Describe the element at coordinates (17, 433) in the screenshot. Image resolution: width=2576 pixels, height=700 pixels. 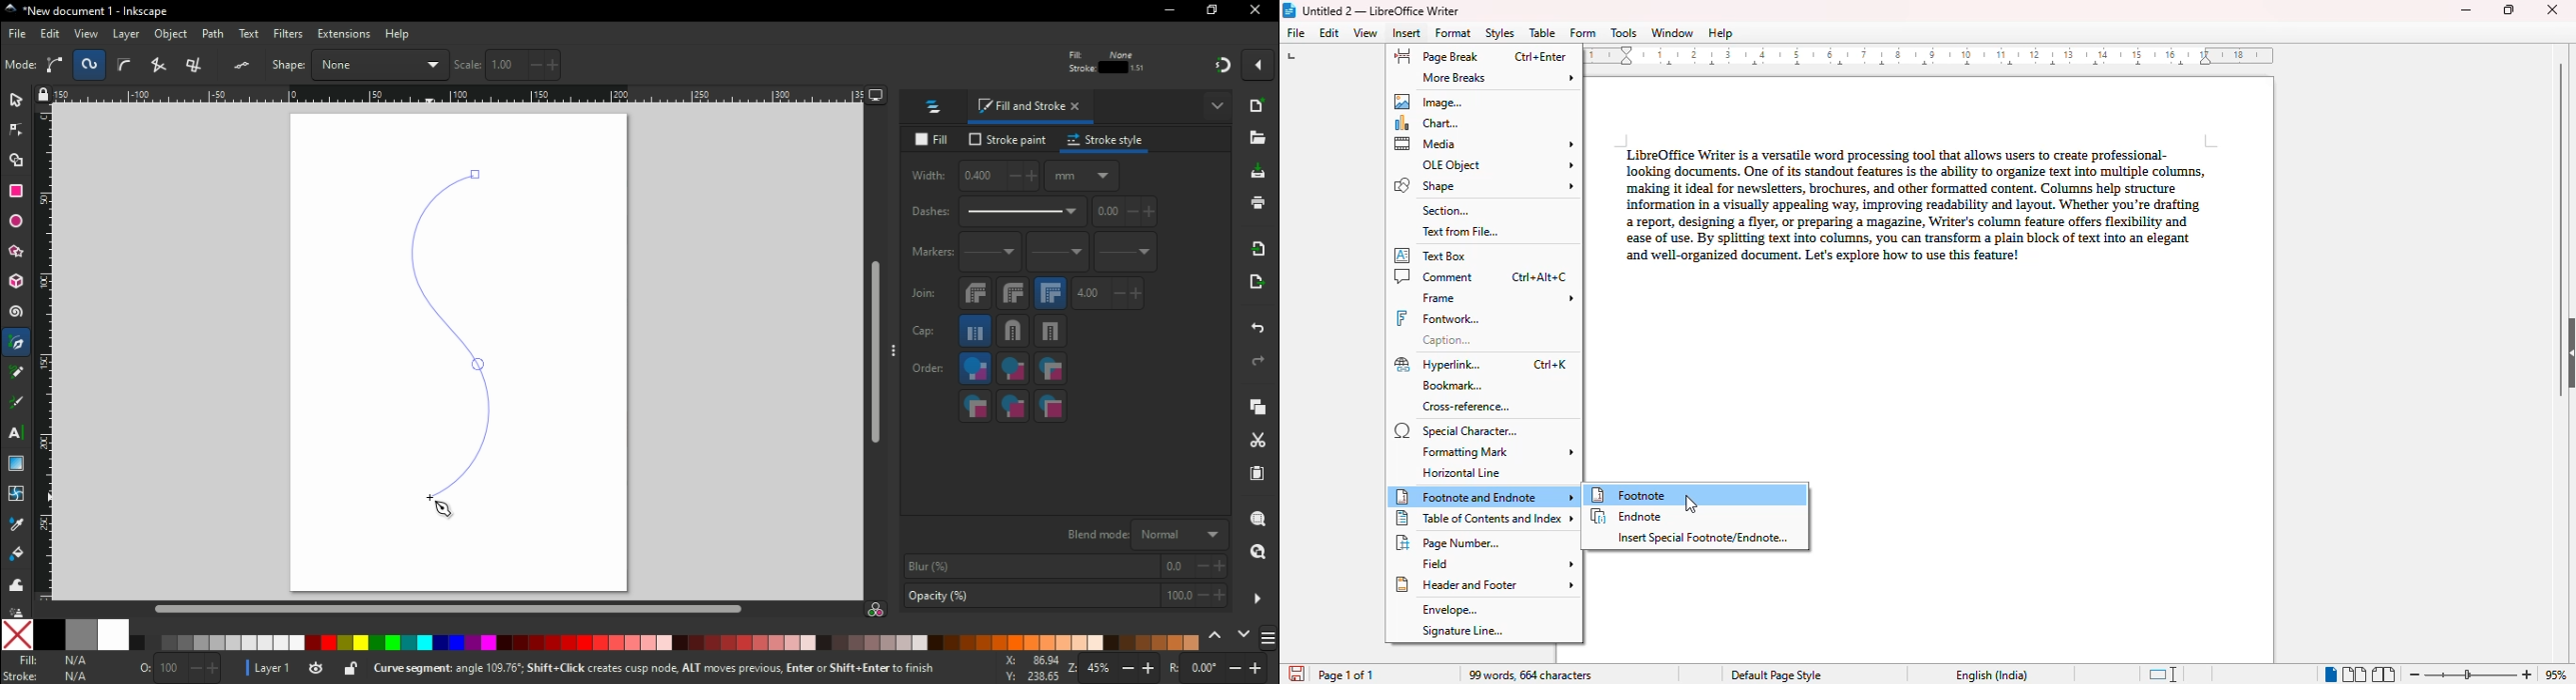
I see `text tool` at that location.